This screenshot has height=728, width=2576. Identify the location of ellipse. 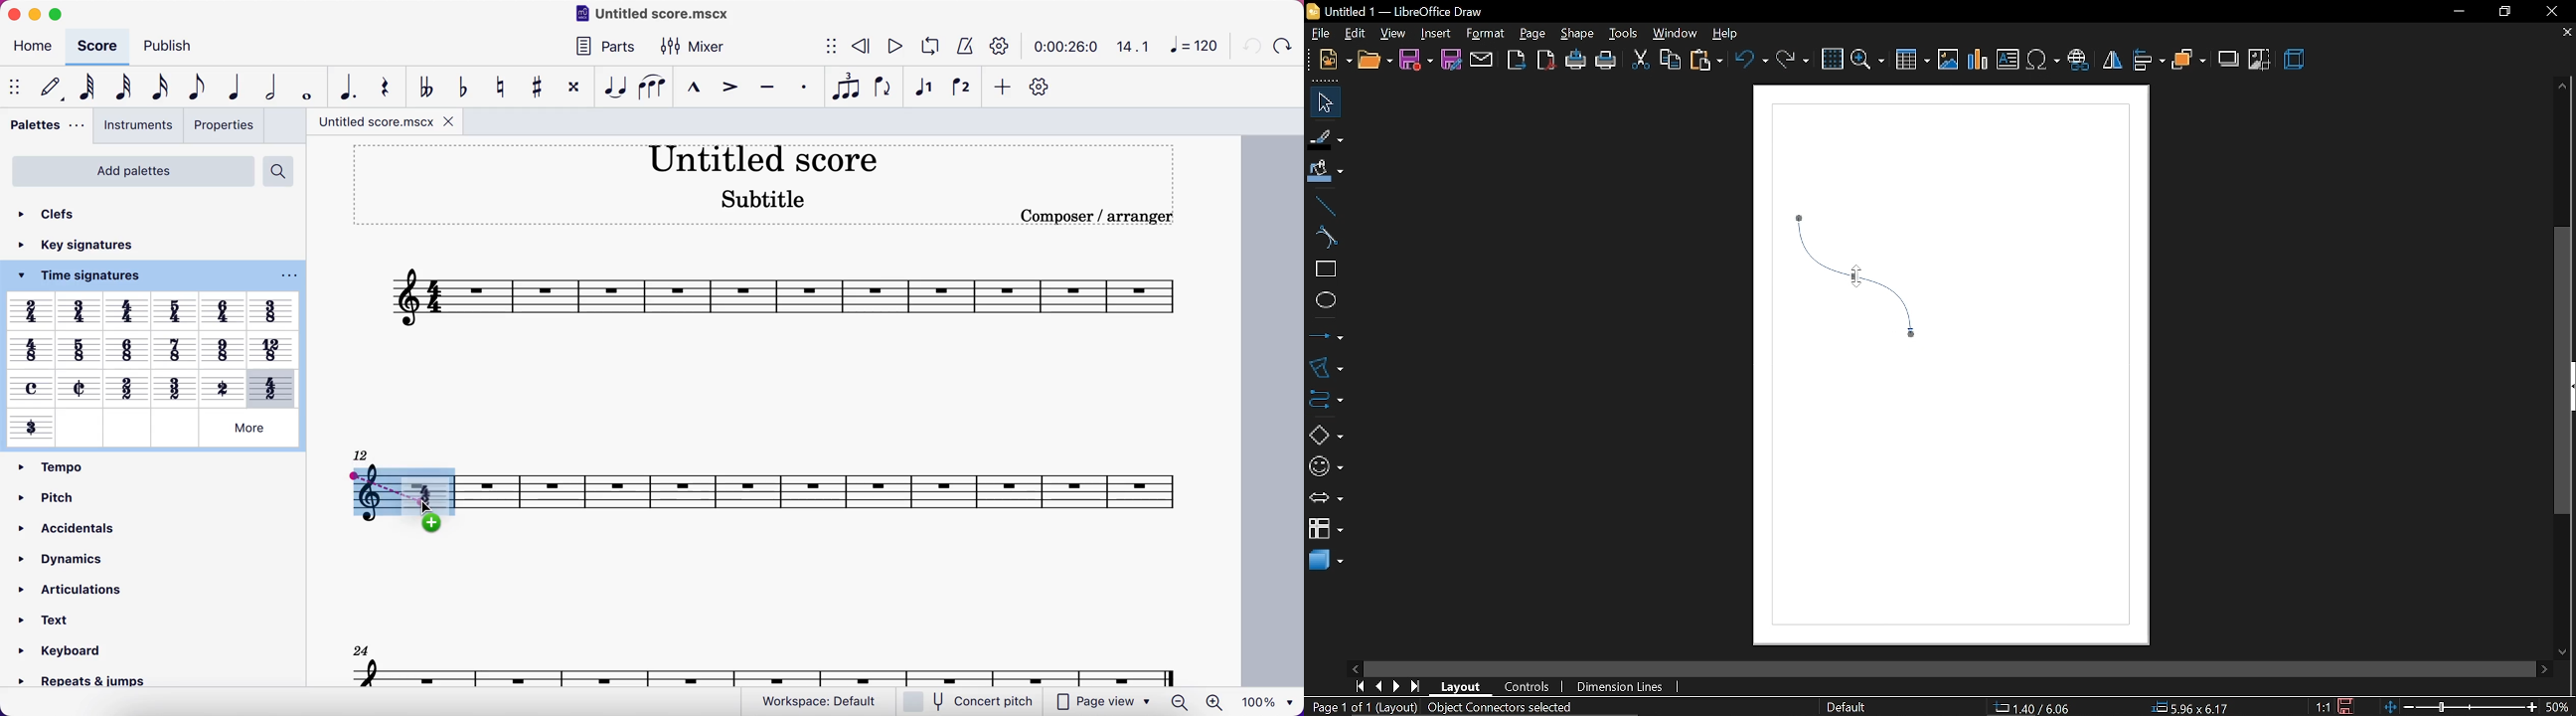
(1322, 298).